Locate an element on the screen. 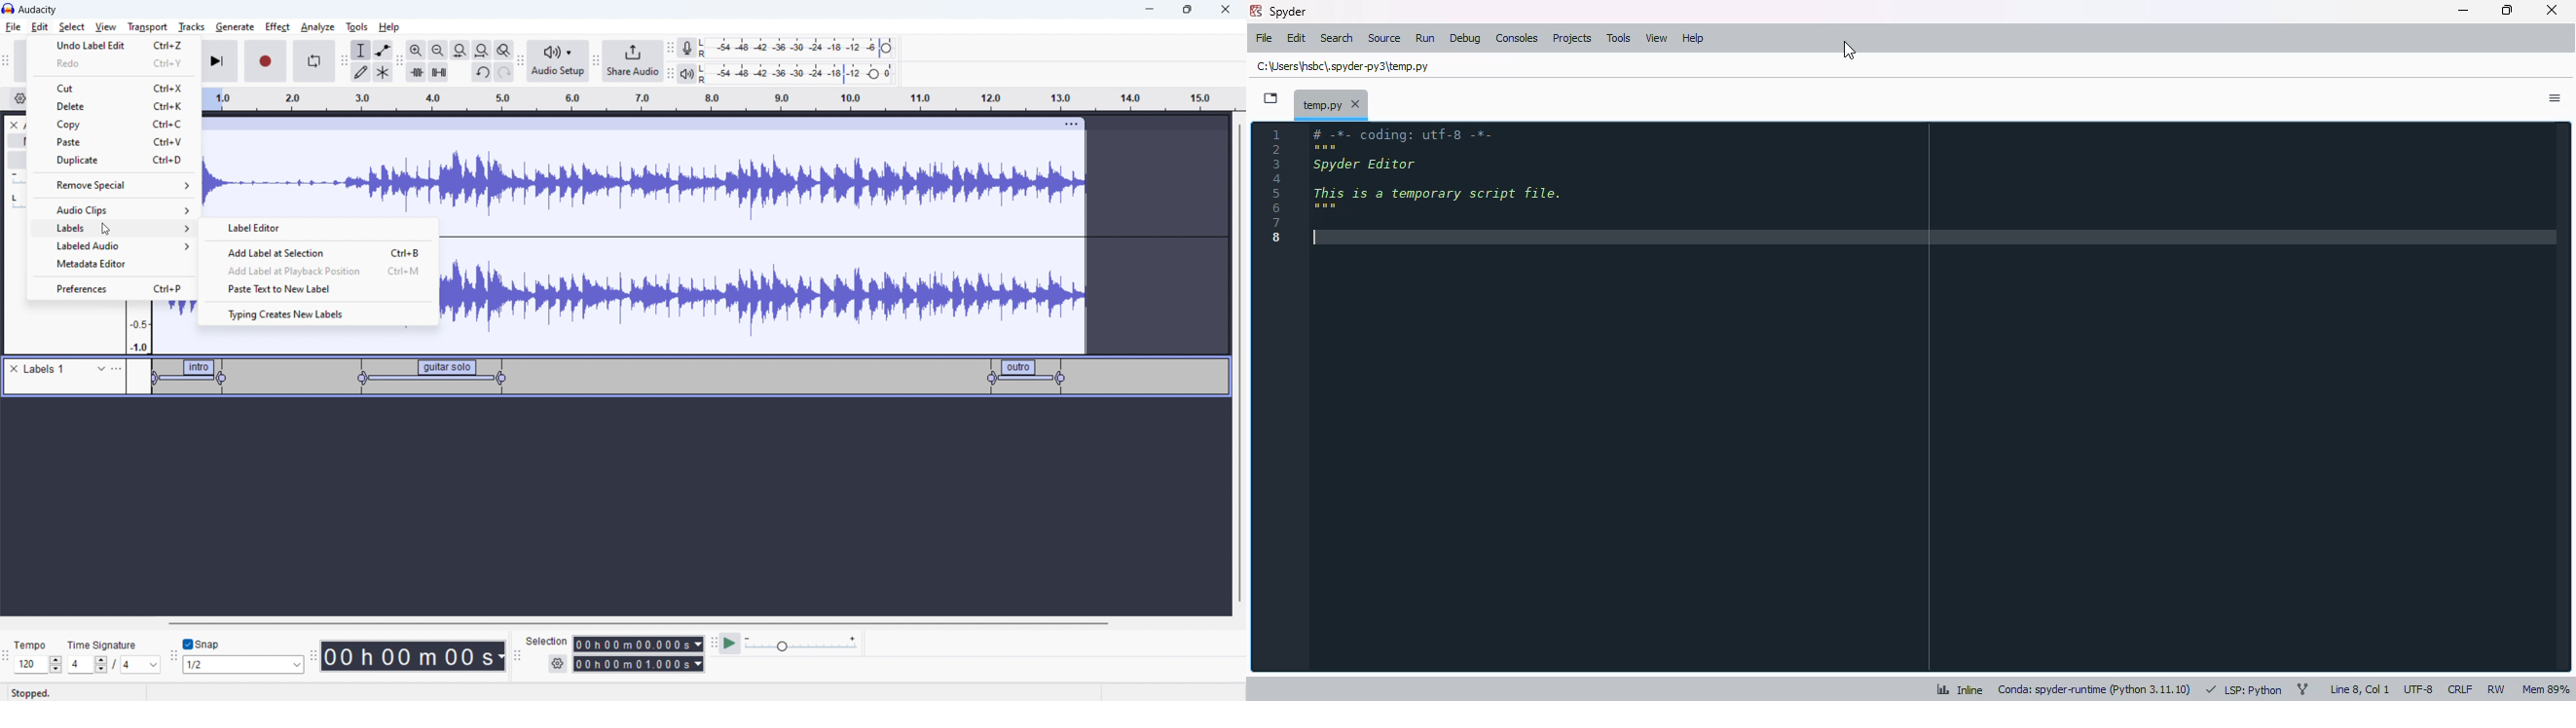 This screenshot has width=2576, height=728. track options is located at coordinates (1073, 123).